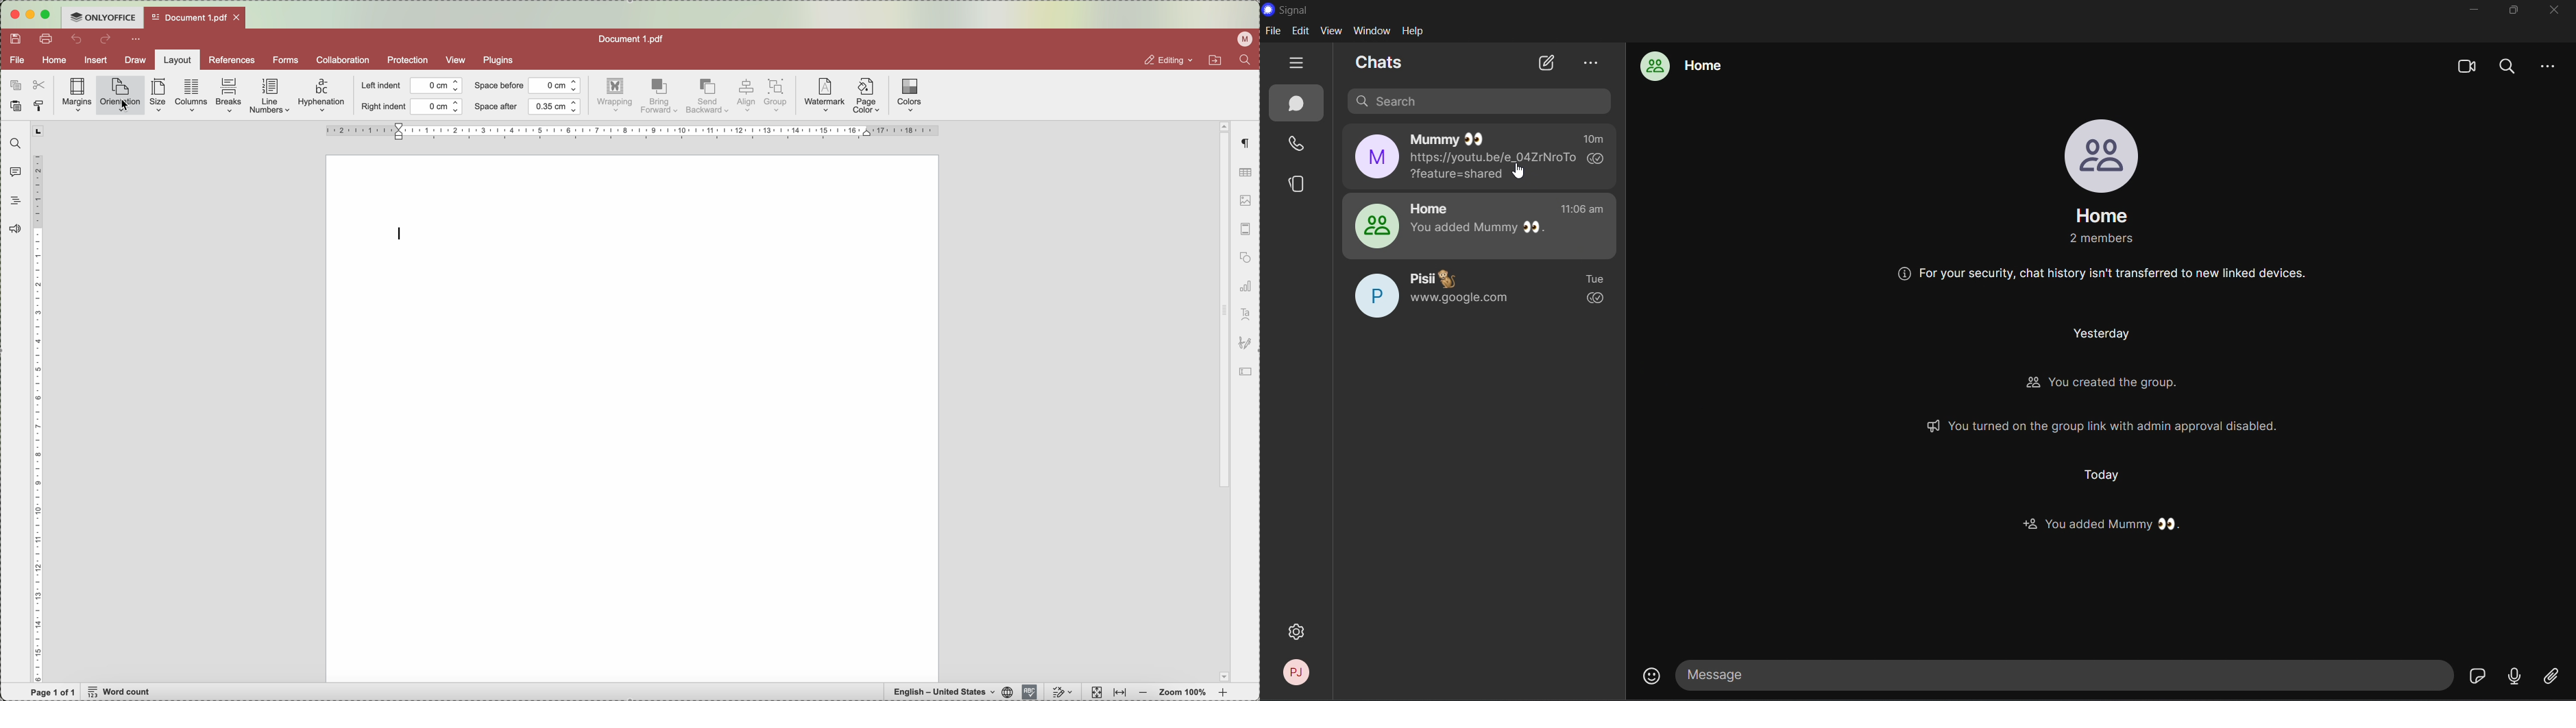  Describe the element at coordinates (31, 15) in the screenshot. I see `minimize` at that location.